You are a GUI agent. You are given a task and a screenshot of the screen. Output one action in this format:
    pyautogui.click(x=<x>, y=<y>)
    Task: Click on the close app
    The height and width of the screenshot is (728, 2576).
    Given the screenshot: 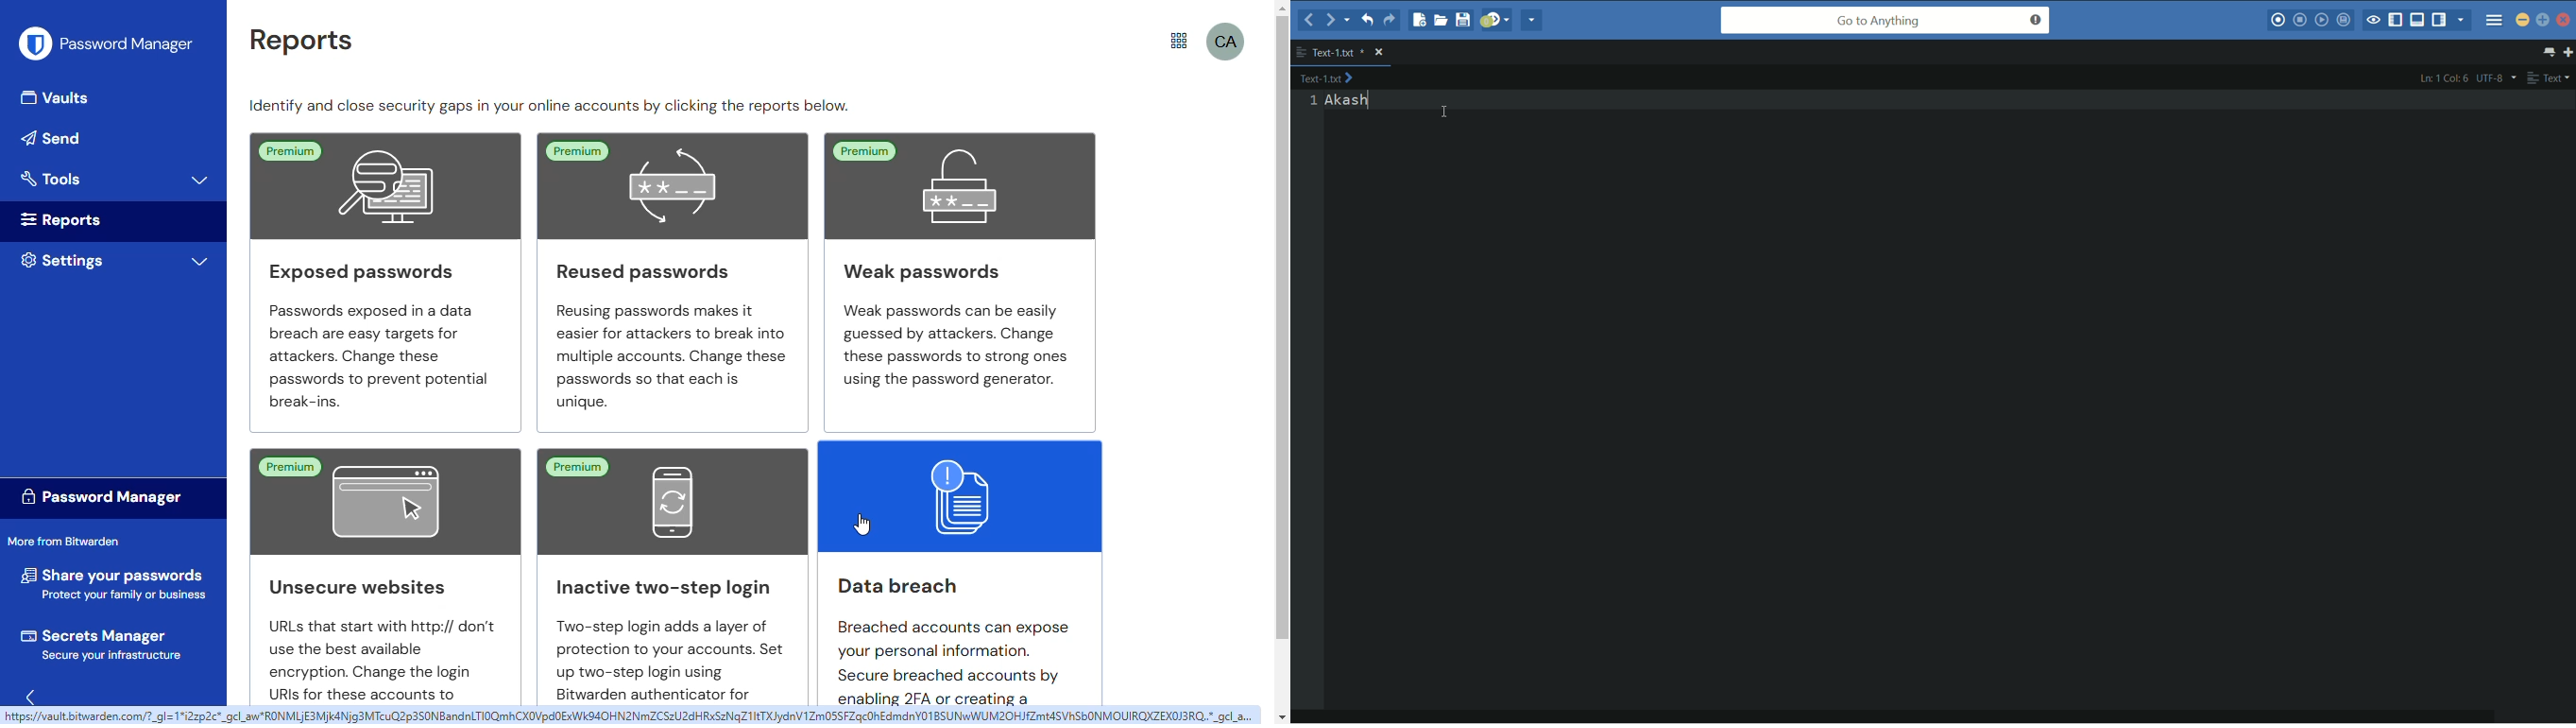 What is the action you would take?
    pyautogui.click(x=2564, y=20)
    